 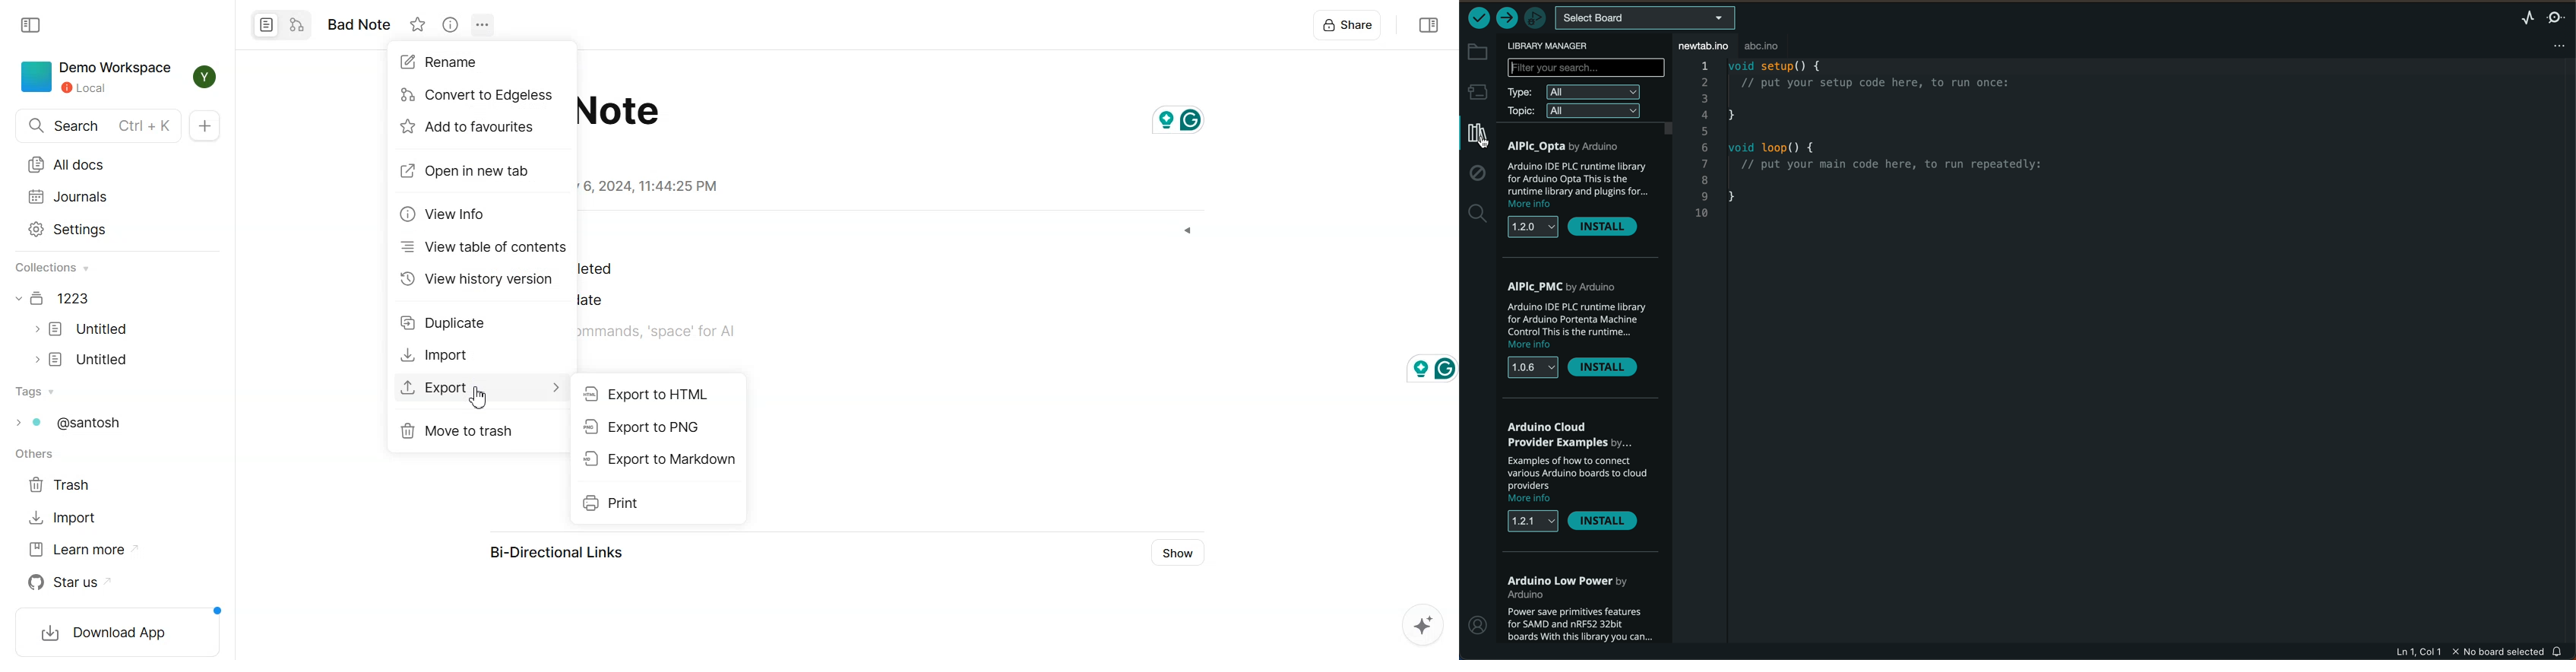 What do you see at coordinates (1507, 18) in the screenshot?
I see `upload` at bounding box center [1507, 18].